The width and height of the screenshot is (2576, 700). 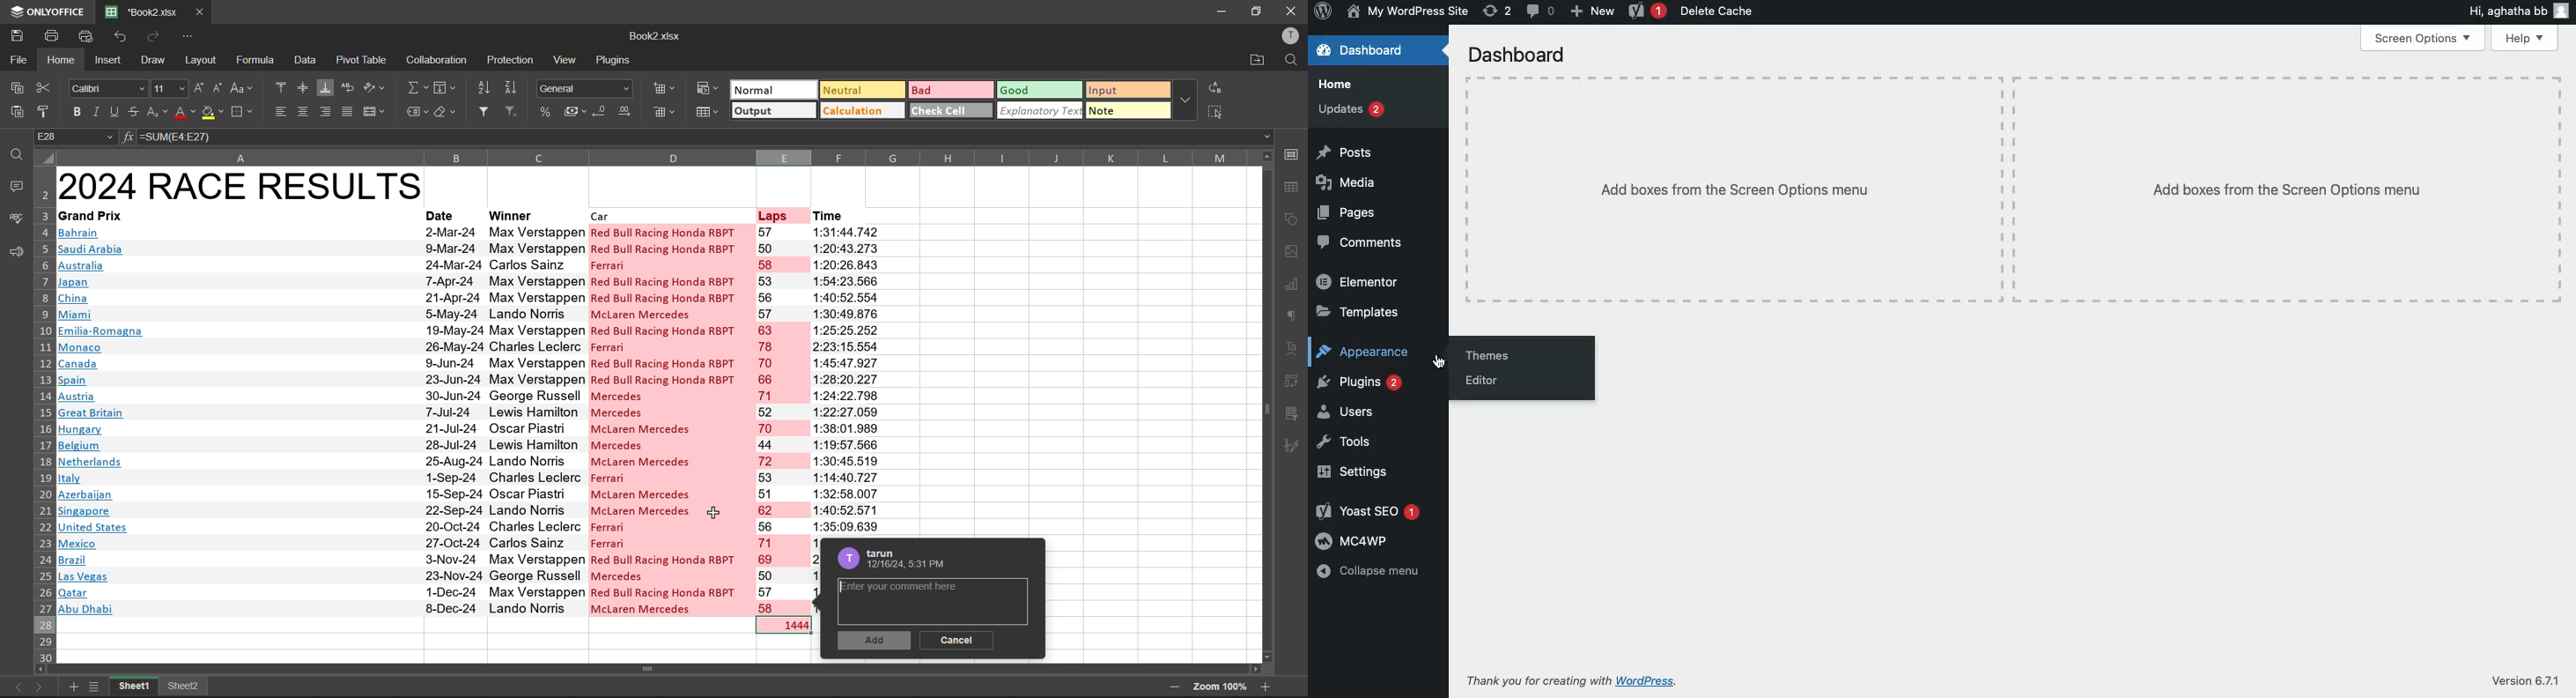 I want to click on car, so click(x=605, y=215).